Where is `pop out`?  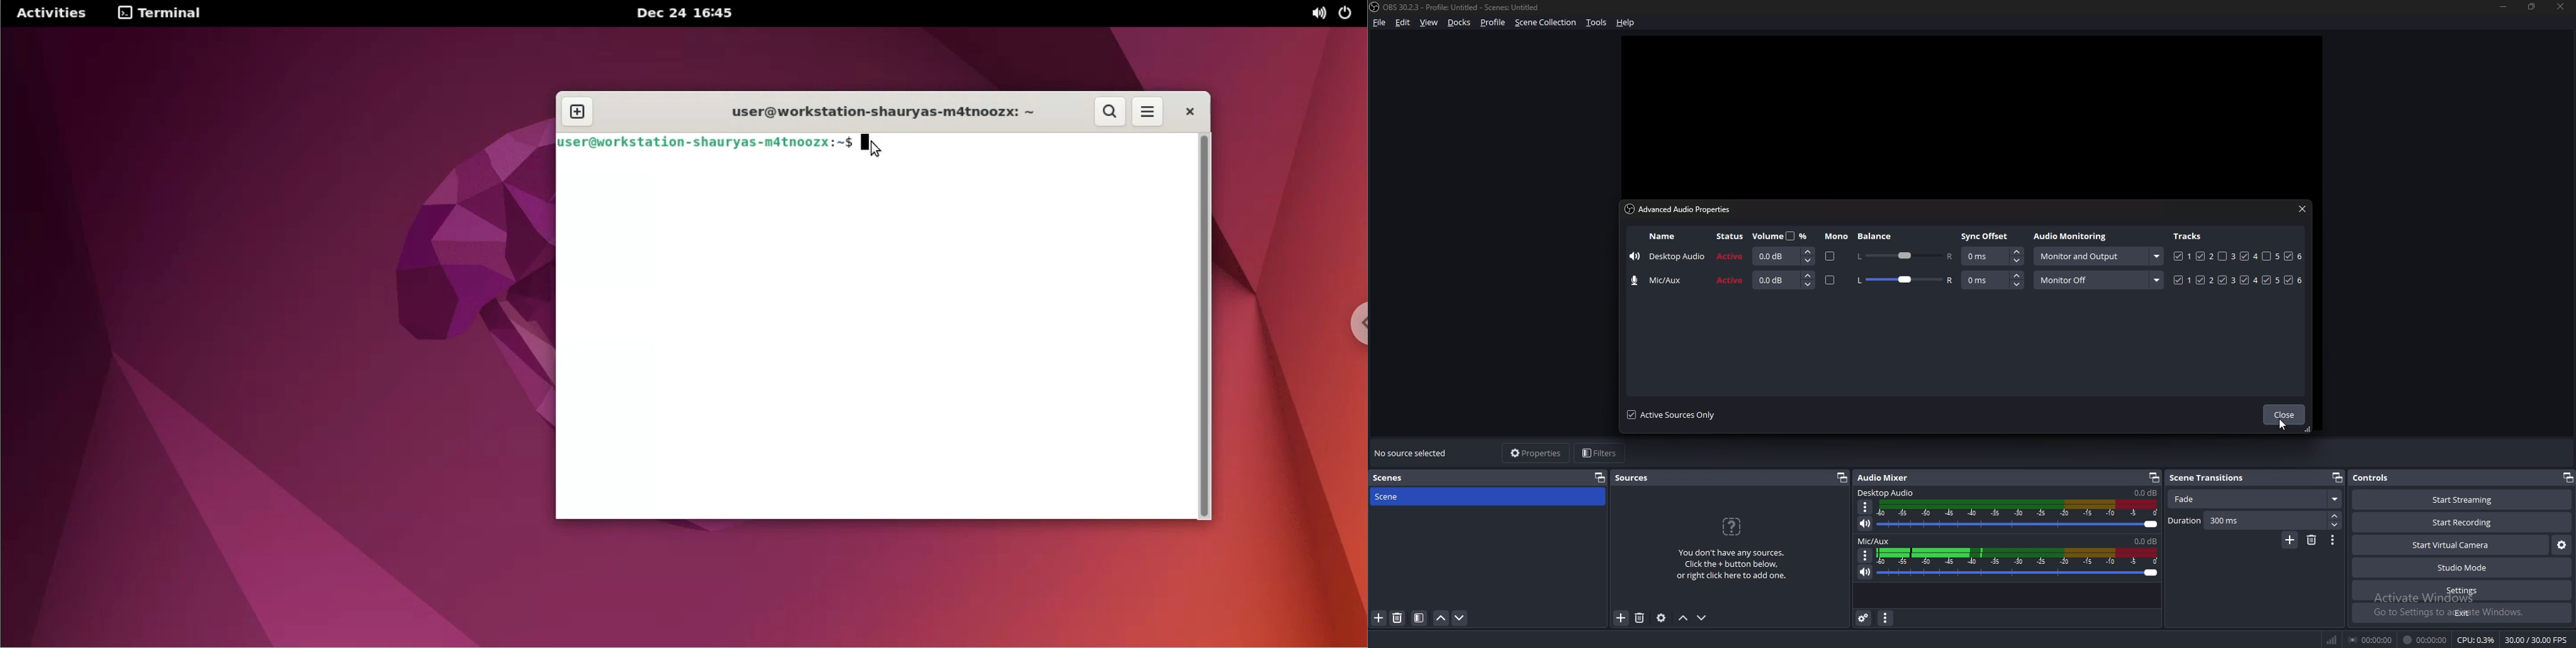
pop out is located at coordinates (1842, 478).